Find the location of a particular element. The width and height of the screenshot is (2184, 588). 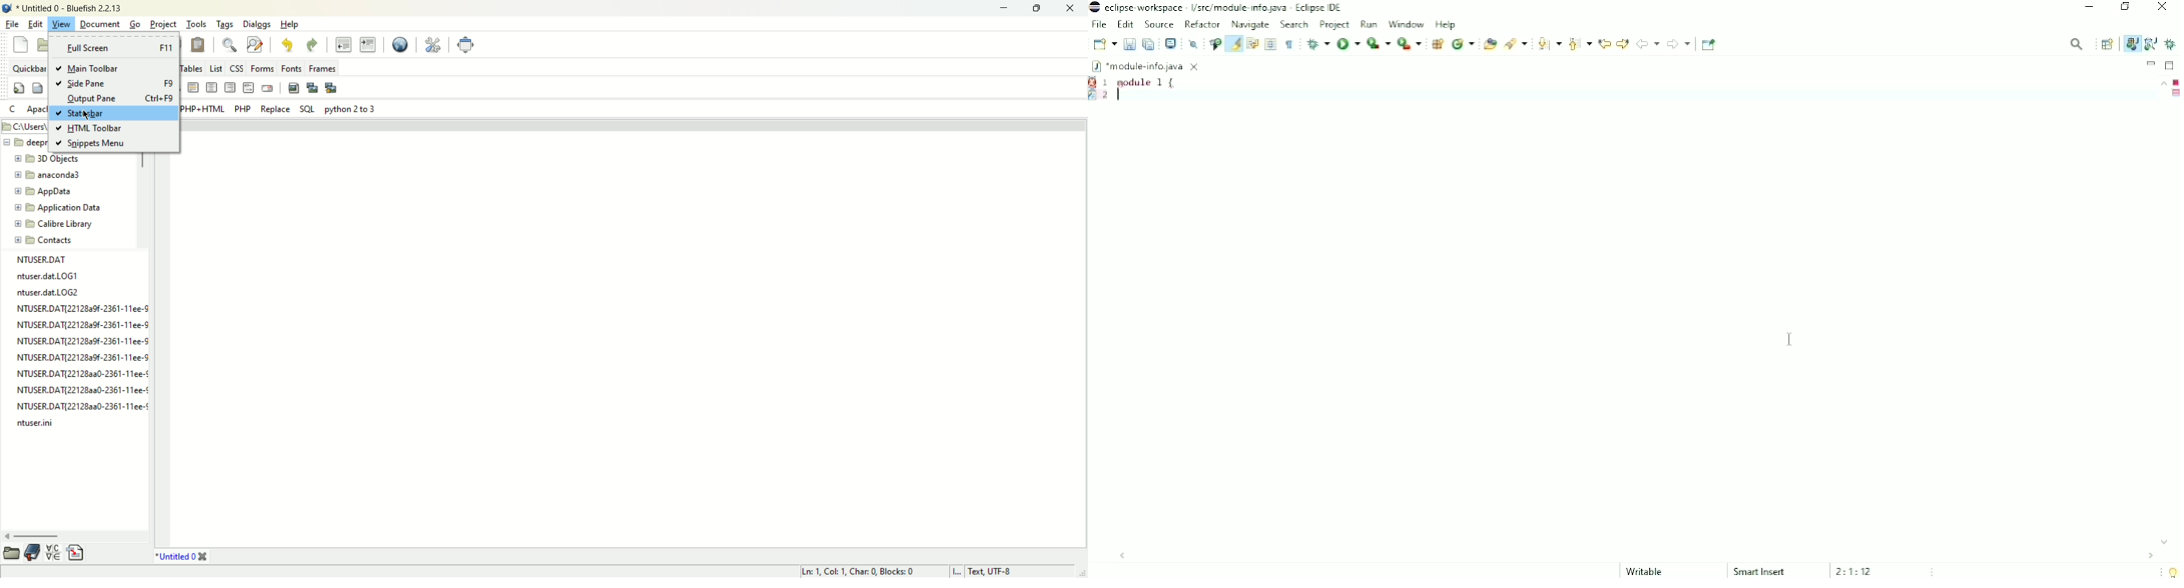

Horizontal scrollbar is located at coordinates (1639, 555).